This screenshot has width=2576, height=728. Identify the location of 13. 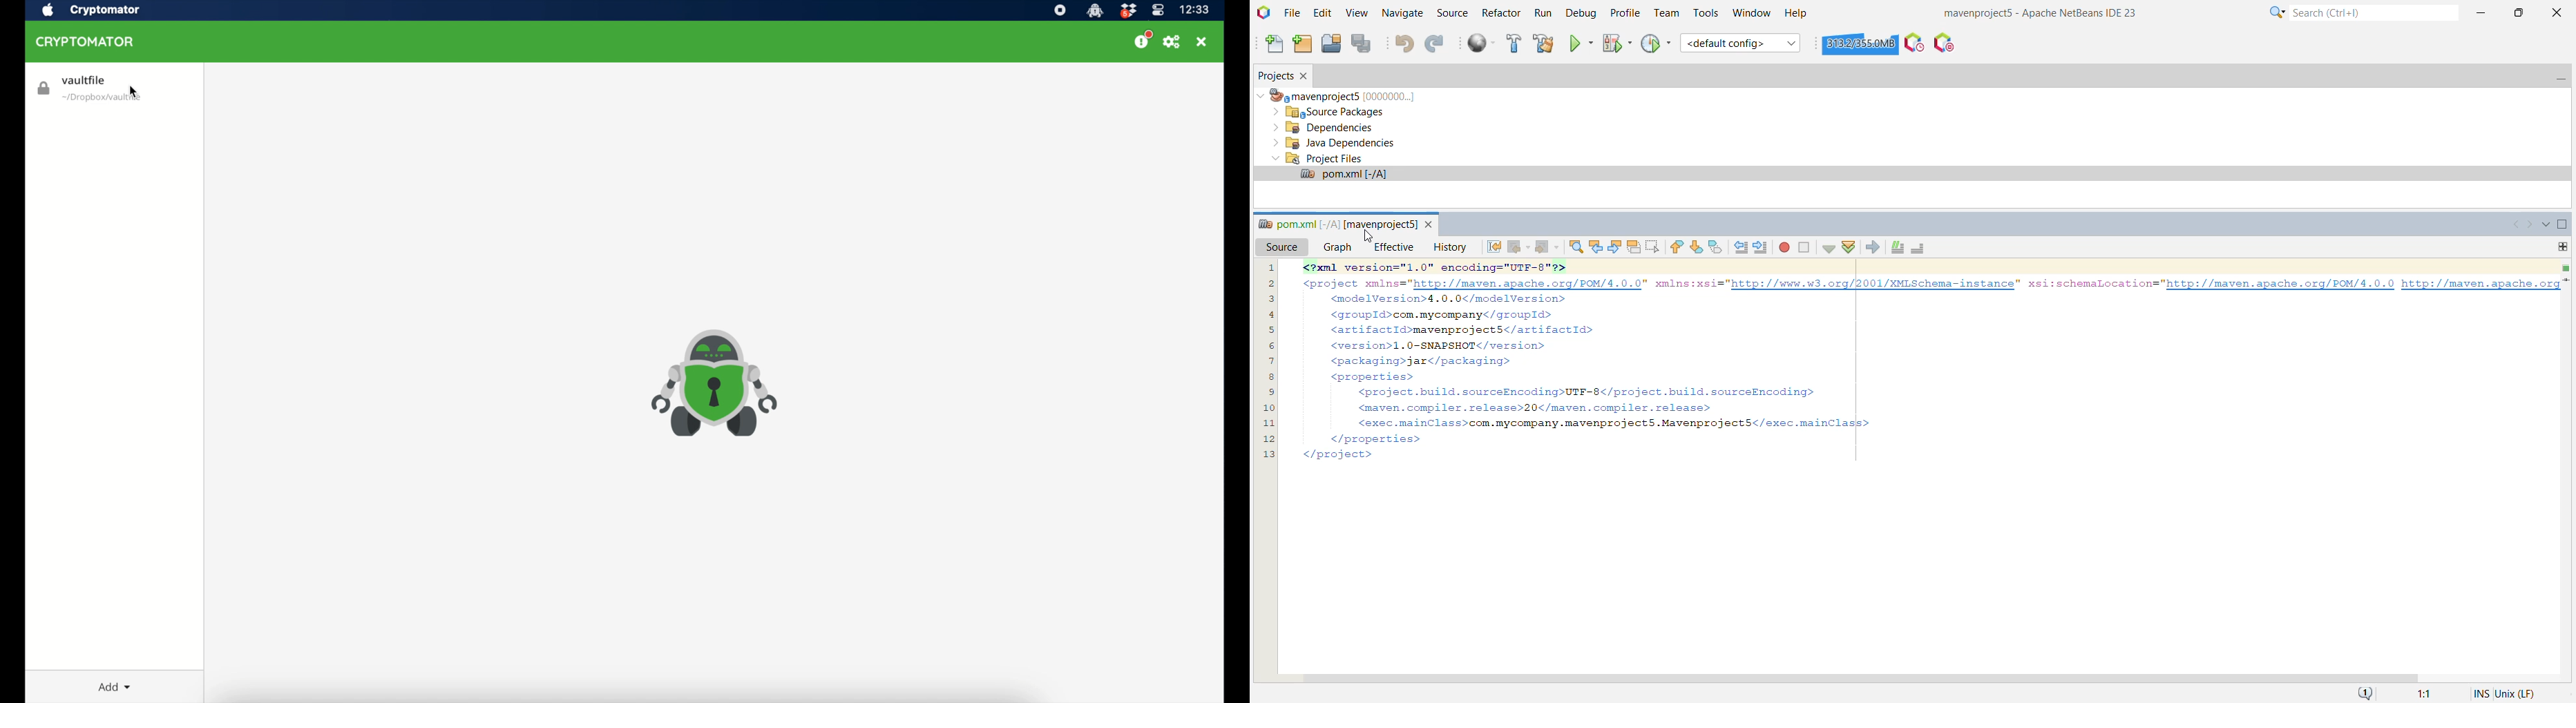
(1267, 454).